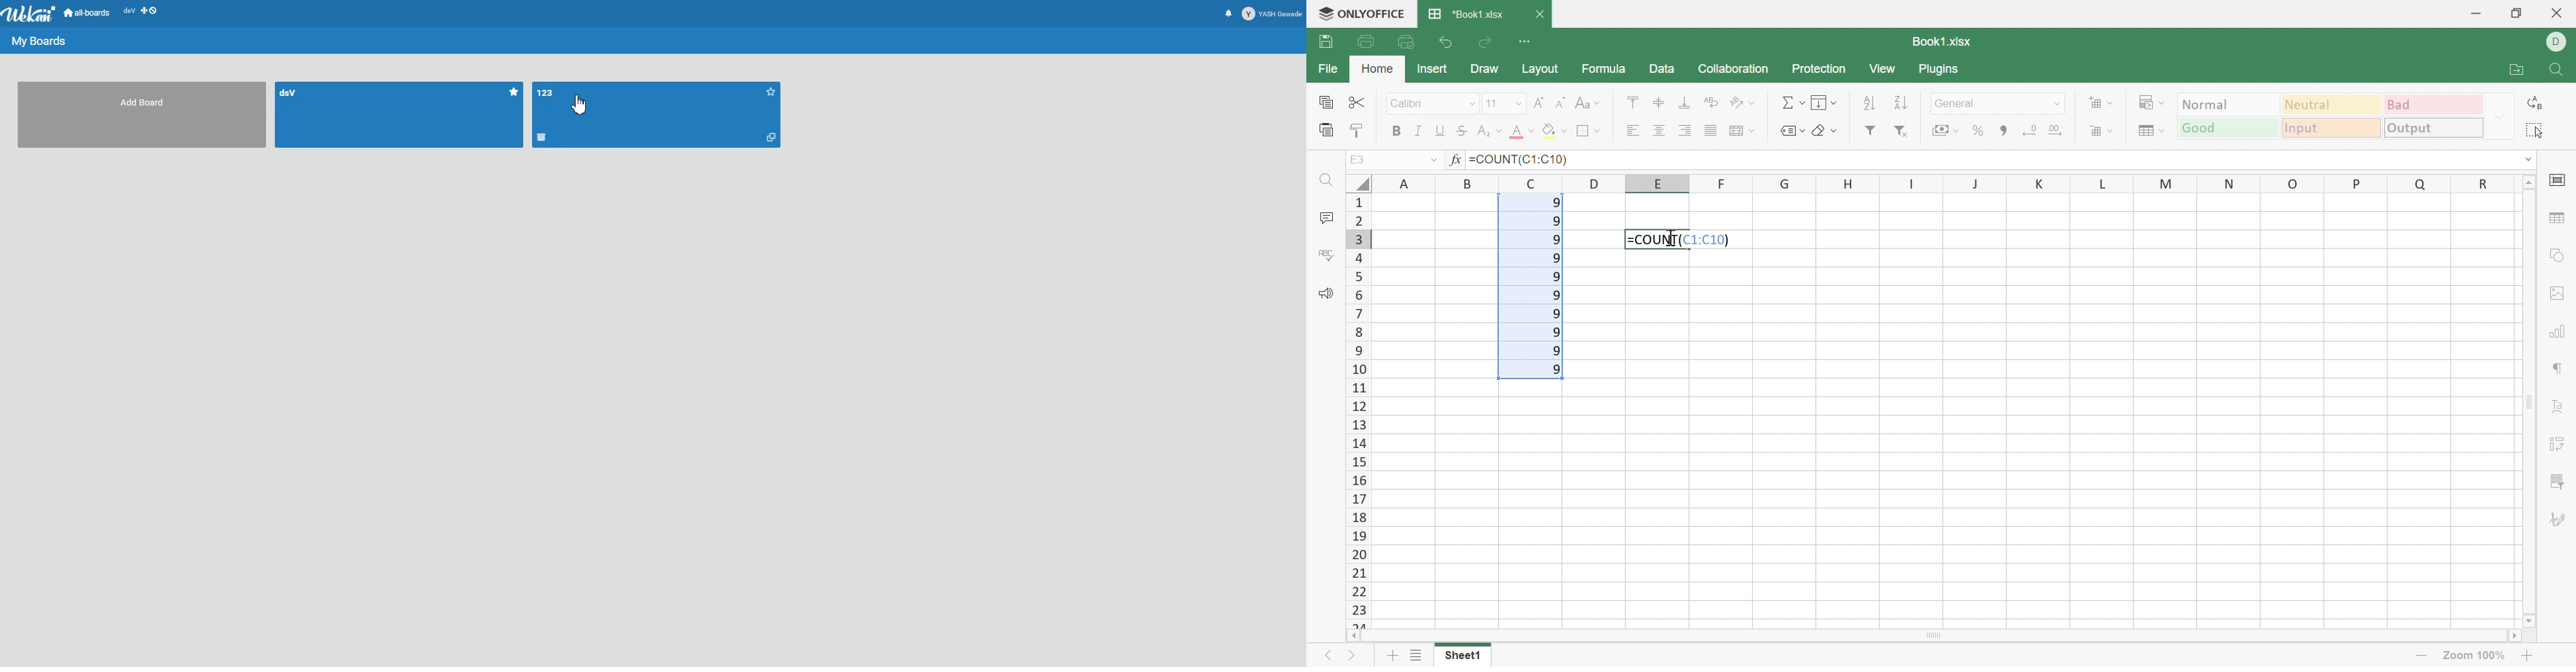 The width and height of the screenshot is (2576, 672). I want to click on Drop Down, so click(1434, 158).